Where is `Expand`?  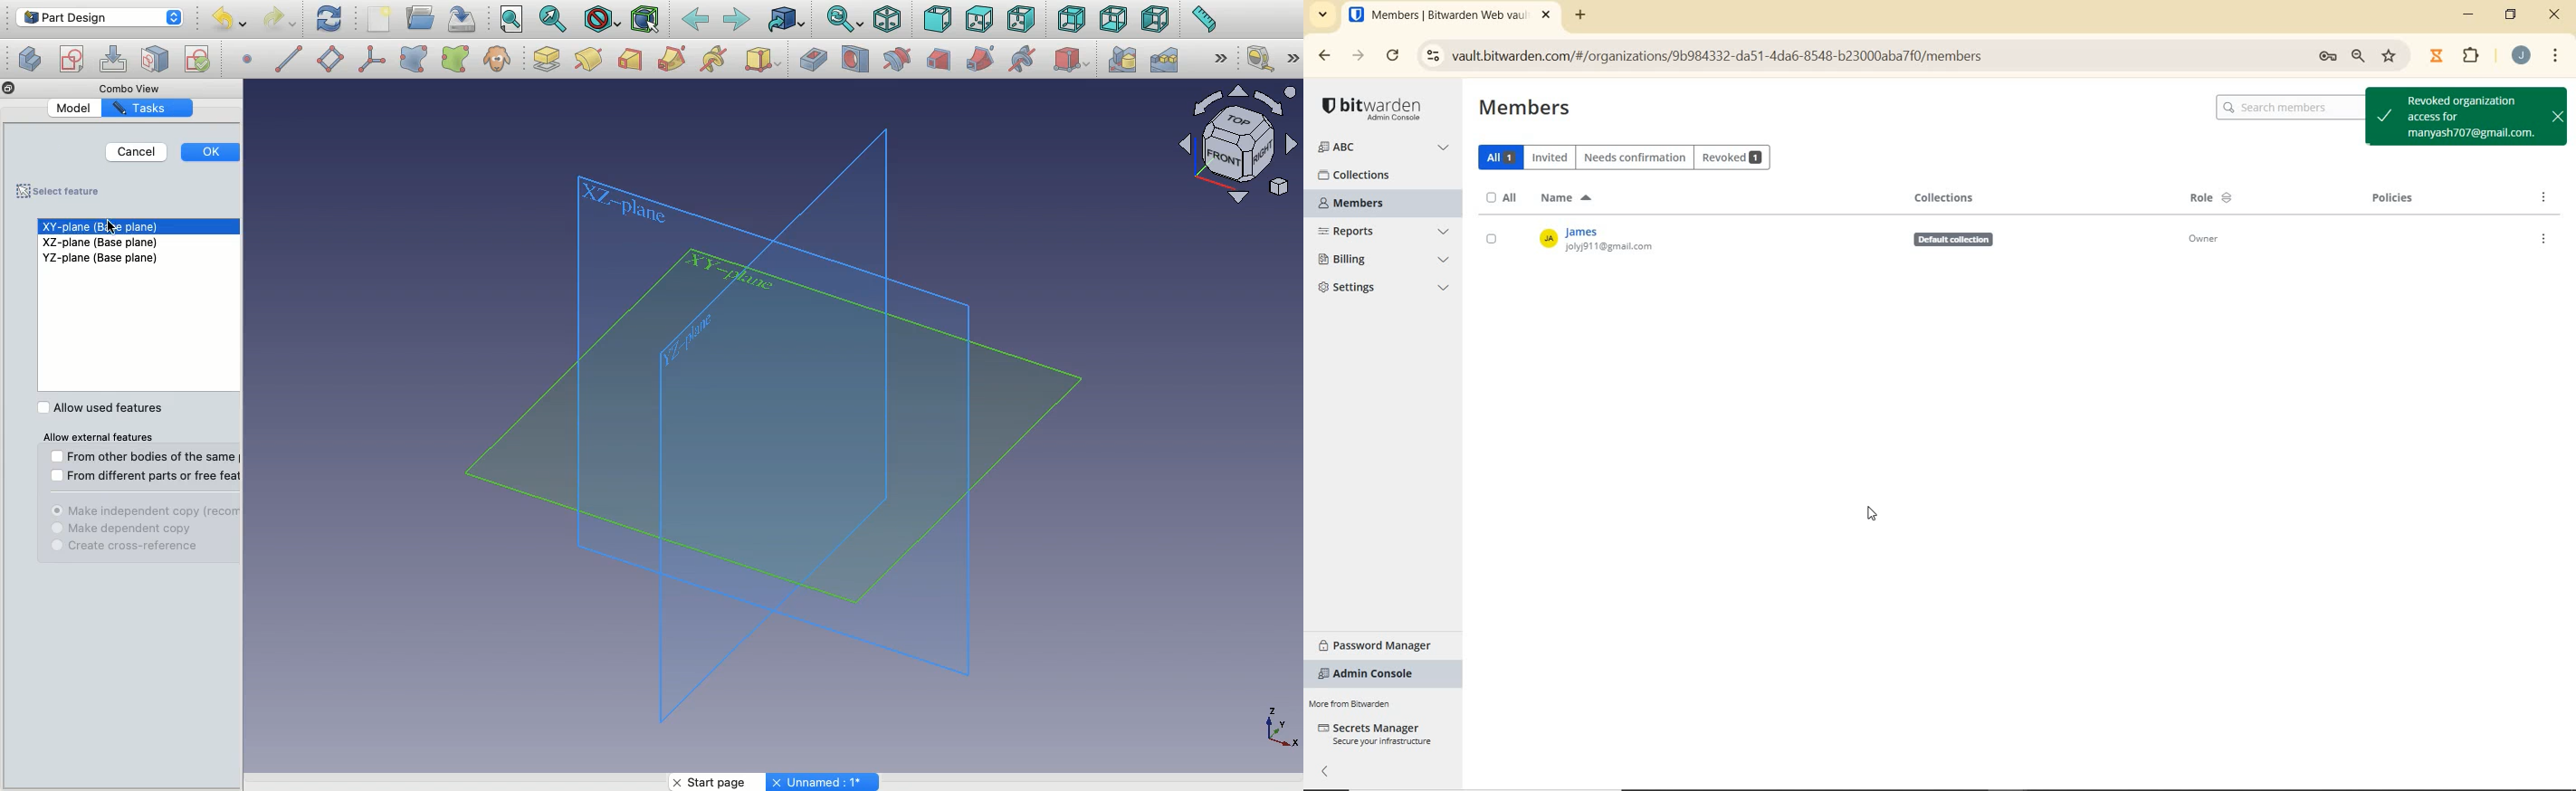 Expand is located at coordinates (1223, 58).